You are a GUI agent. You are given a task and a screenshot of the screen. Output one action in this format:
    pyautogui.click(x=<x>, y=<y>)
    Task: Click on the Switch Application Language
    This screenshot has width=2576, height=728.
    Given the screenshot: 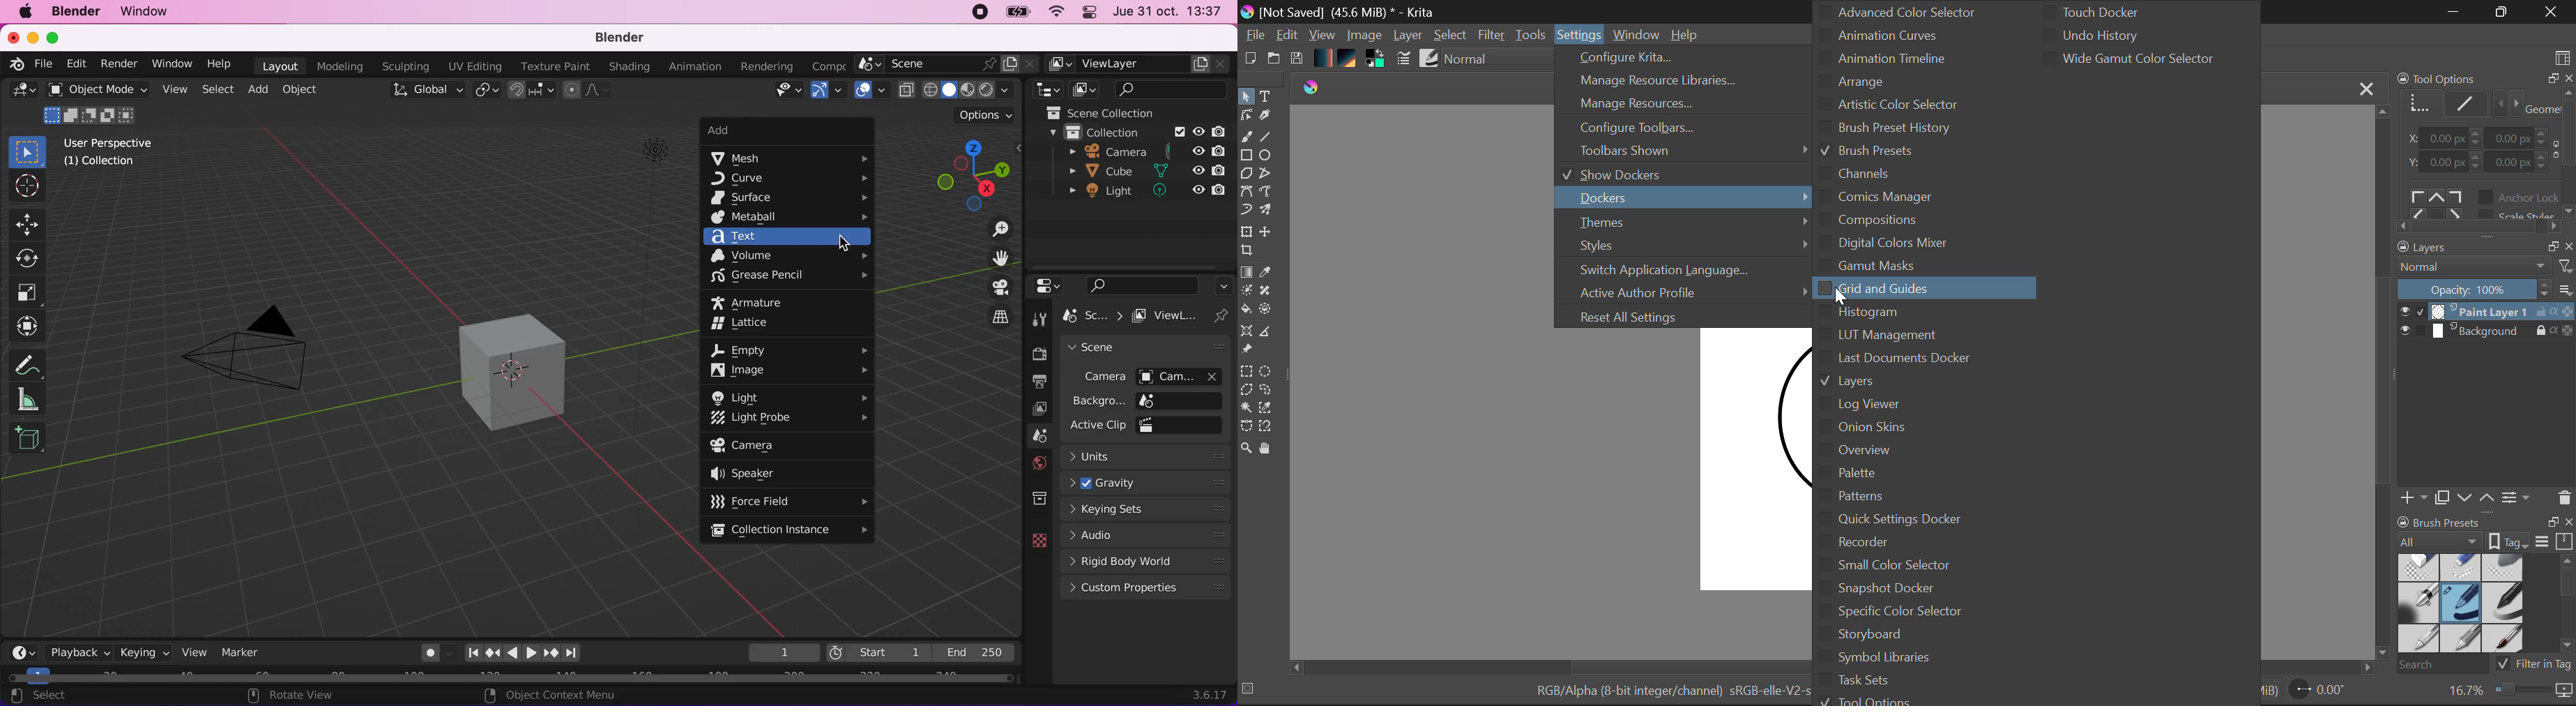 What is the action you would take?
    pyautogui.click(x=1685, y=271)
    